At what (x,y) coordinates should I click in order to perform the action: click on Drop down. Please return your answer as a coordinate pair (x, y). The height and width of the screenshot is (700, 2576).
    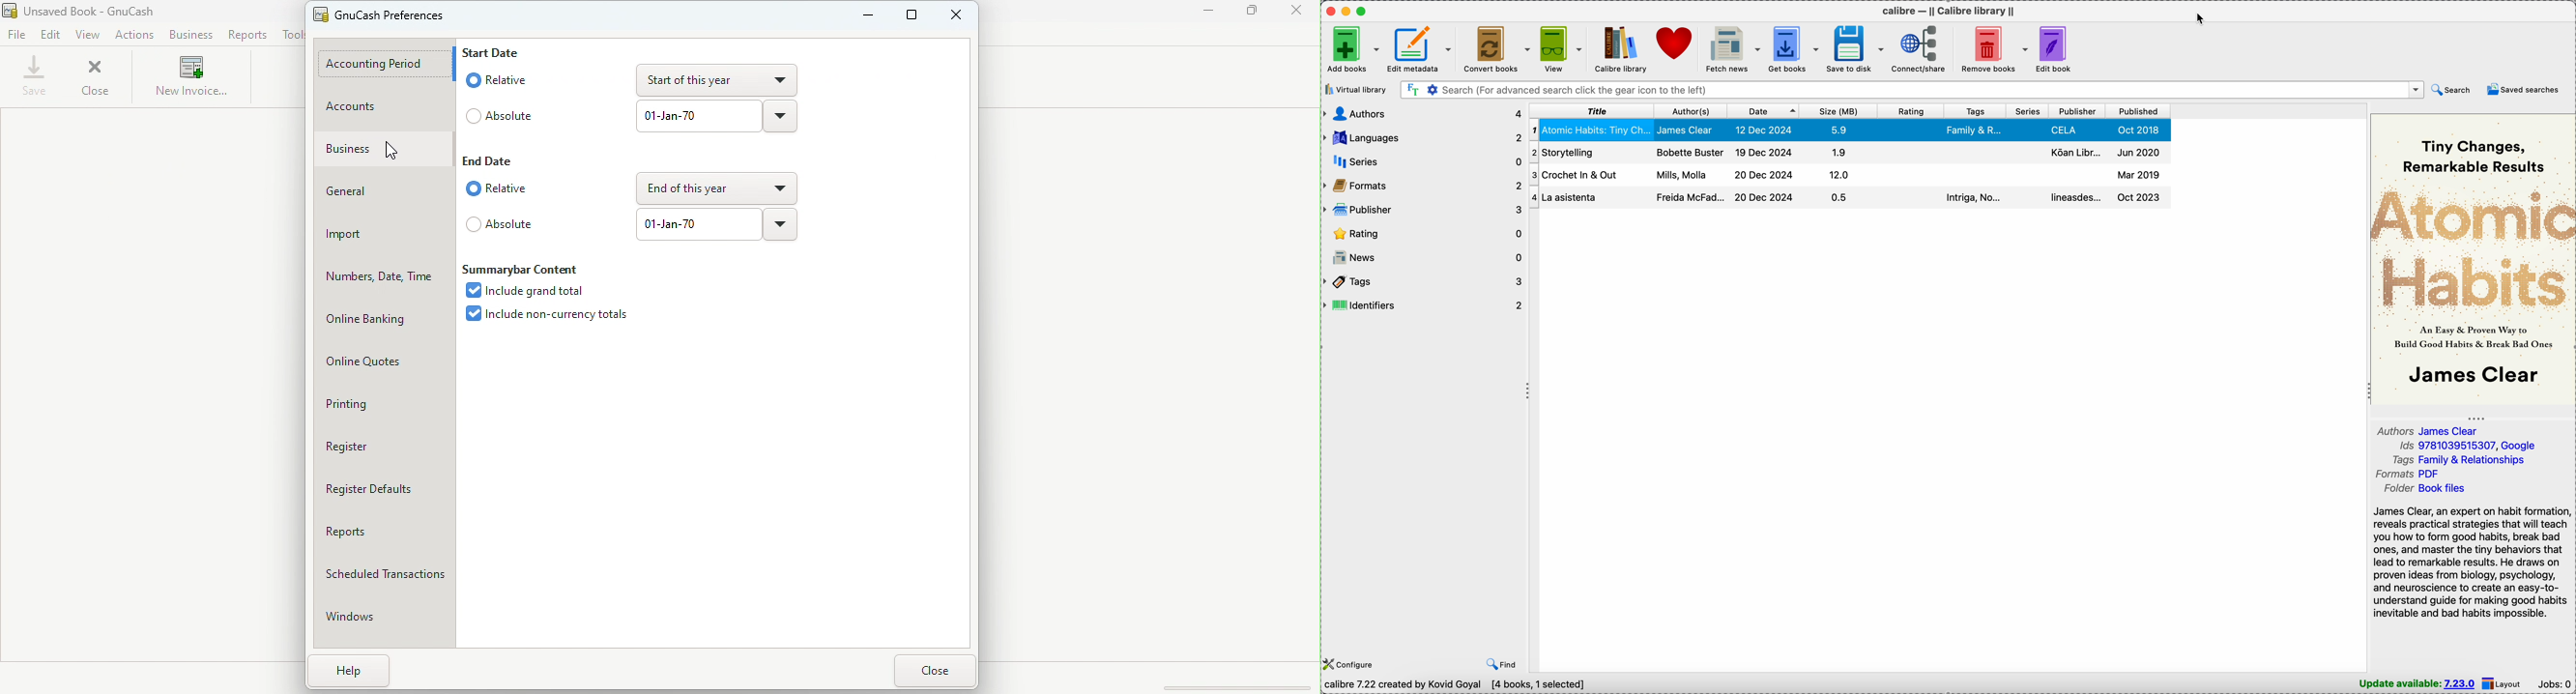
    Looking at the image, I should click on (785, 116).